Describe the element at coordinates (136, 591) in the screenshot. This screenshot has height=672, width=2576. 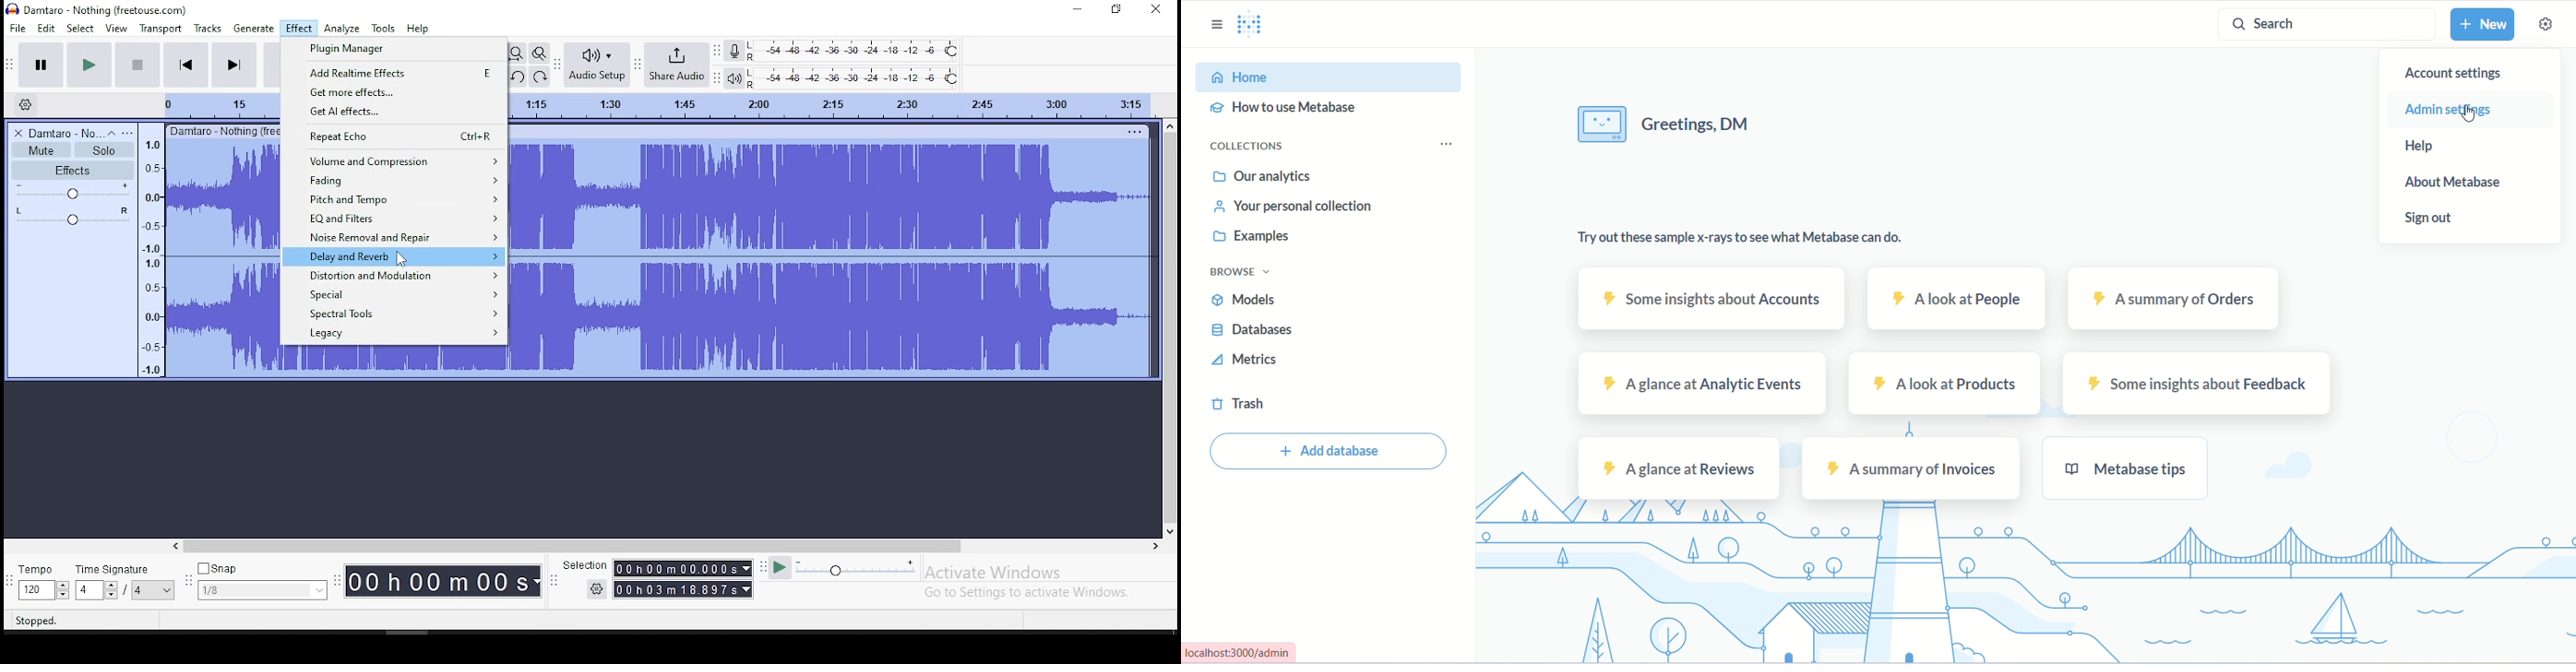
I see `/4` at that location.